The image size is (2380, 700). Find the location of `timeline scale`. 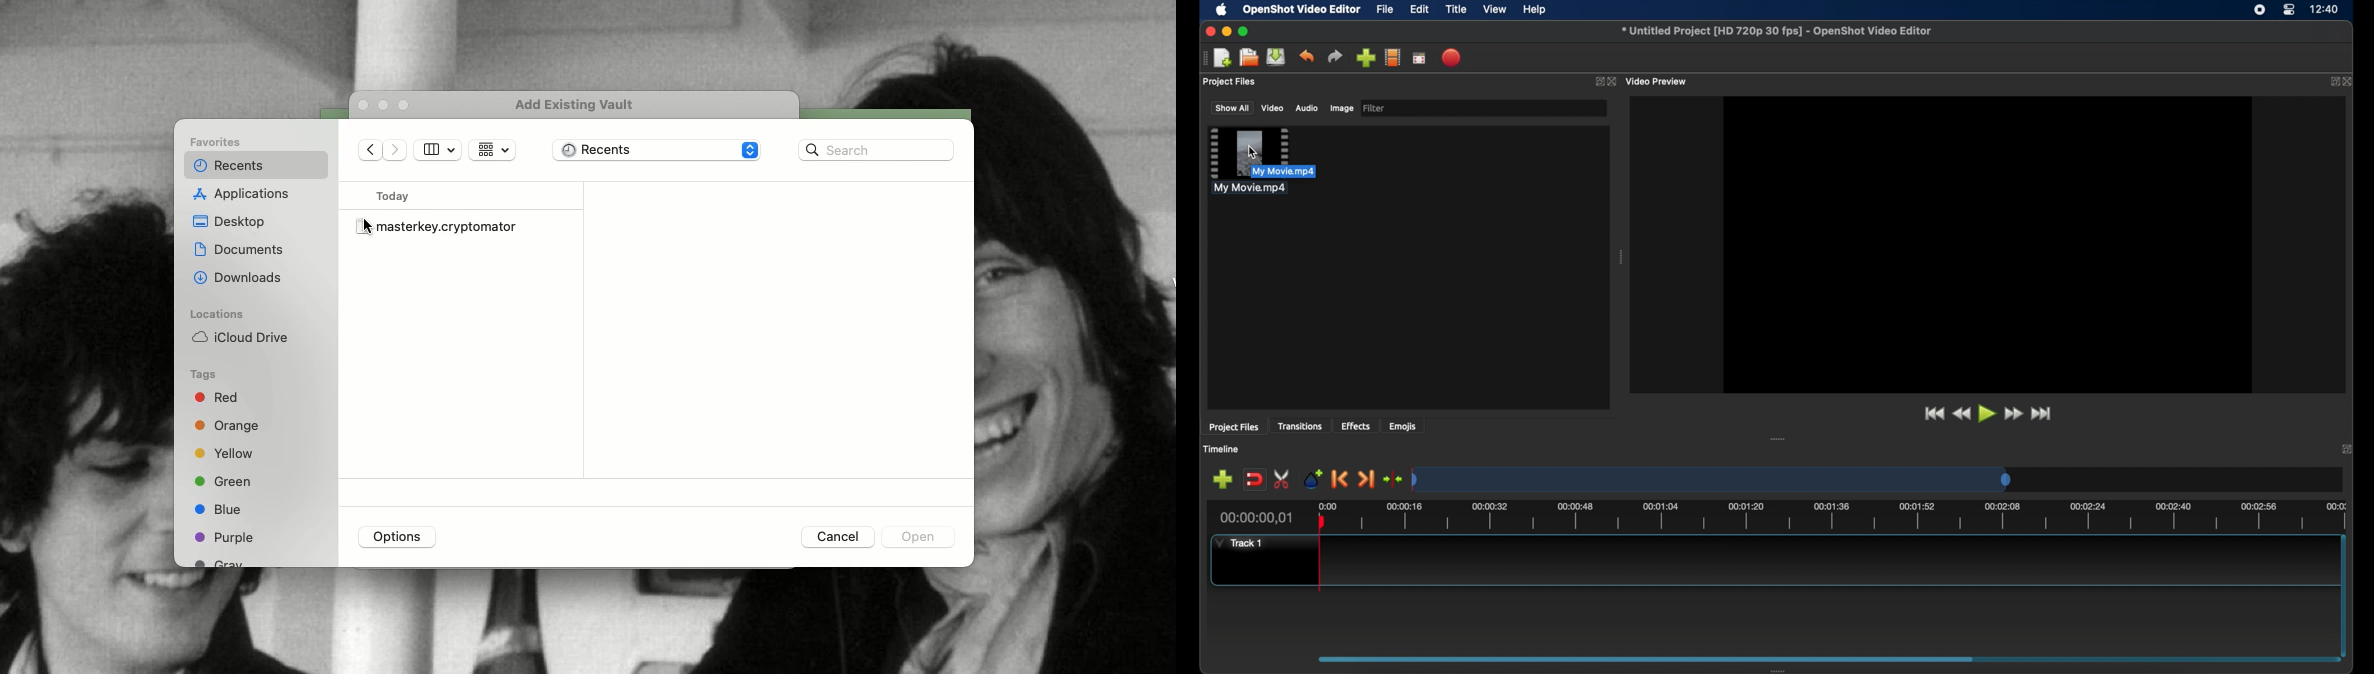

timeline scale is located at coordinates (1713, 481).